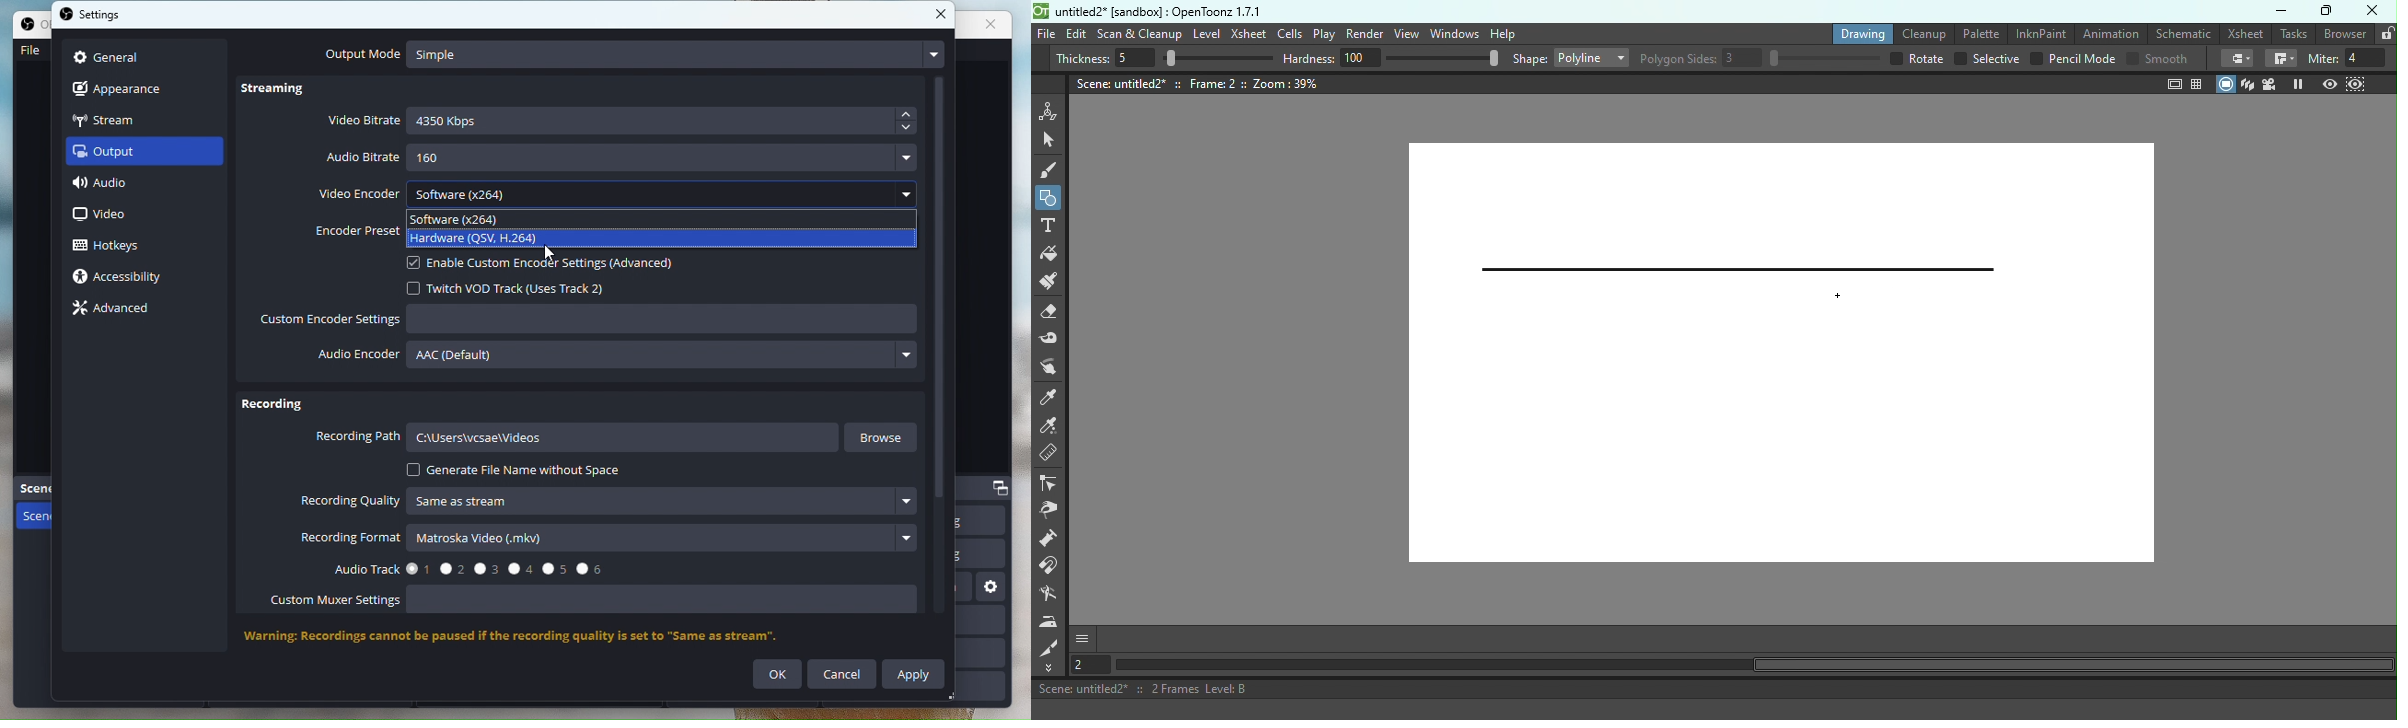 This screenshot has height=728, width=2408. I want to click on Cancel, so click(842, 674).